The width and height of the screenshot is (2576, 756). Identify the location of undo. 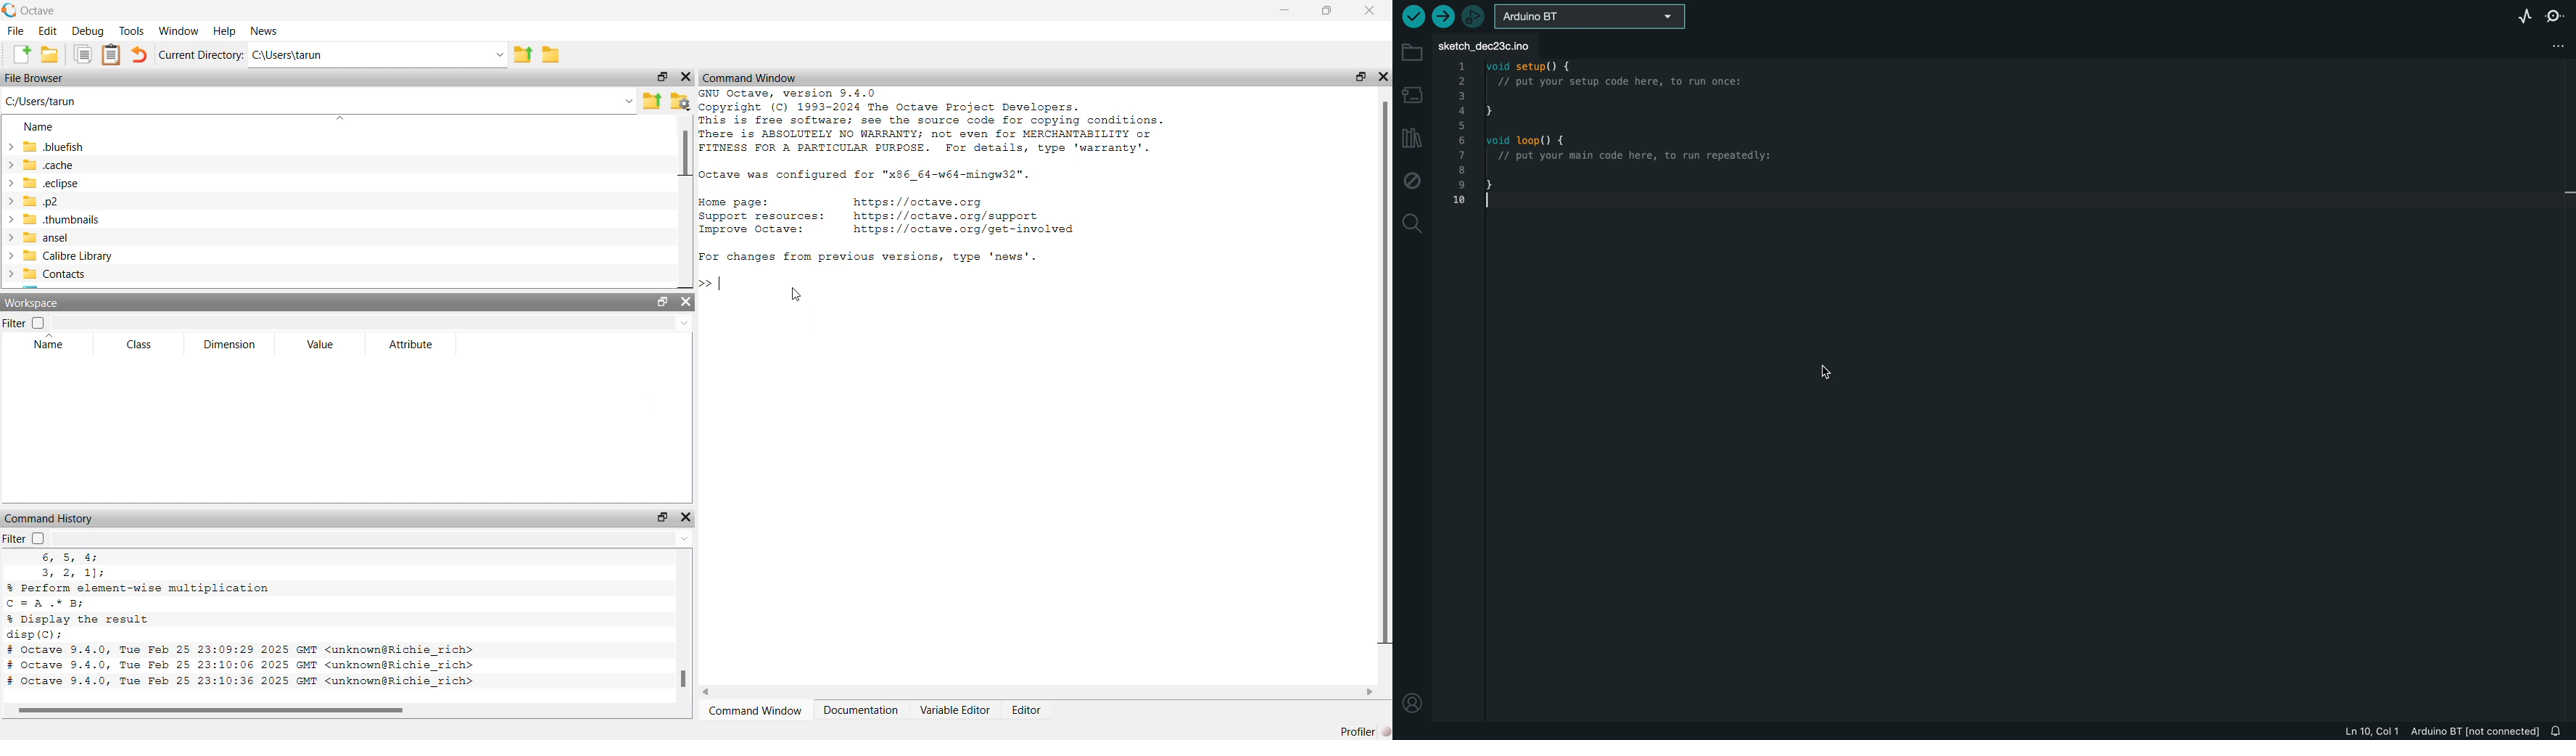
(139, 55).